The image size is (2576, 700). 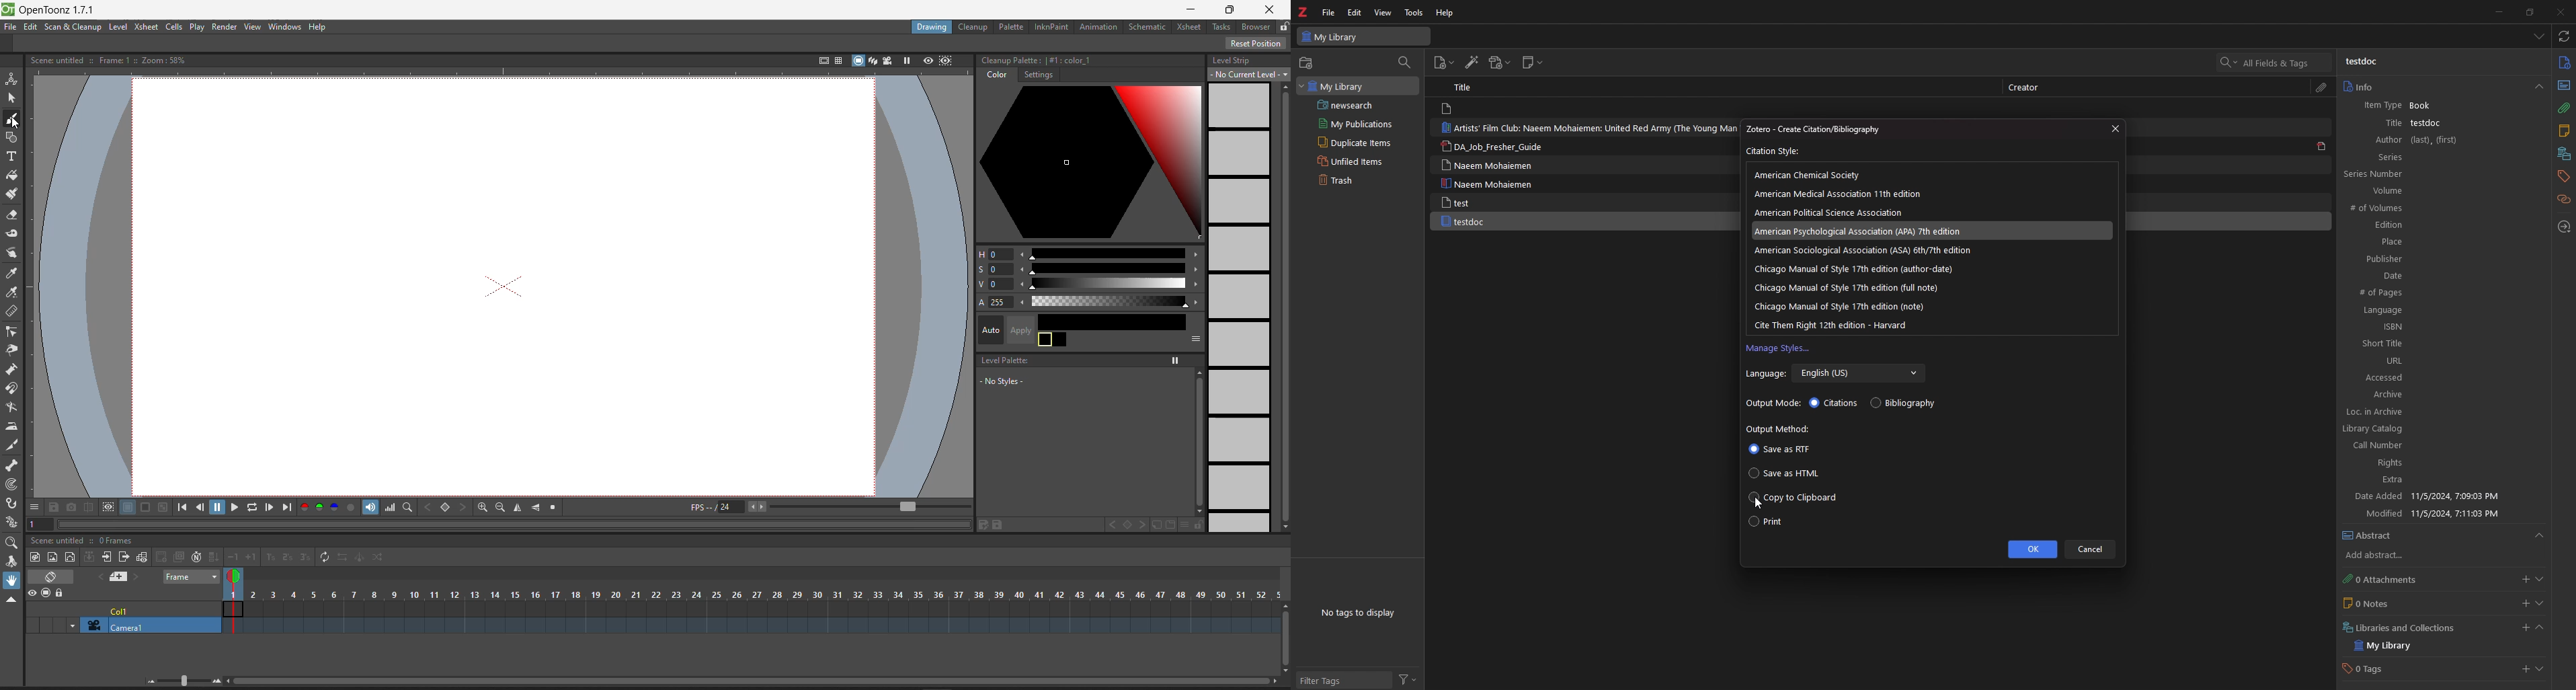 What do you see at coordinates (1350, 181) in the screenshot?
I see `trash` at bounding box center [1350, 181].